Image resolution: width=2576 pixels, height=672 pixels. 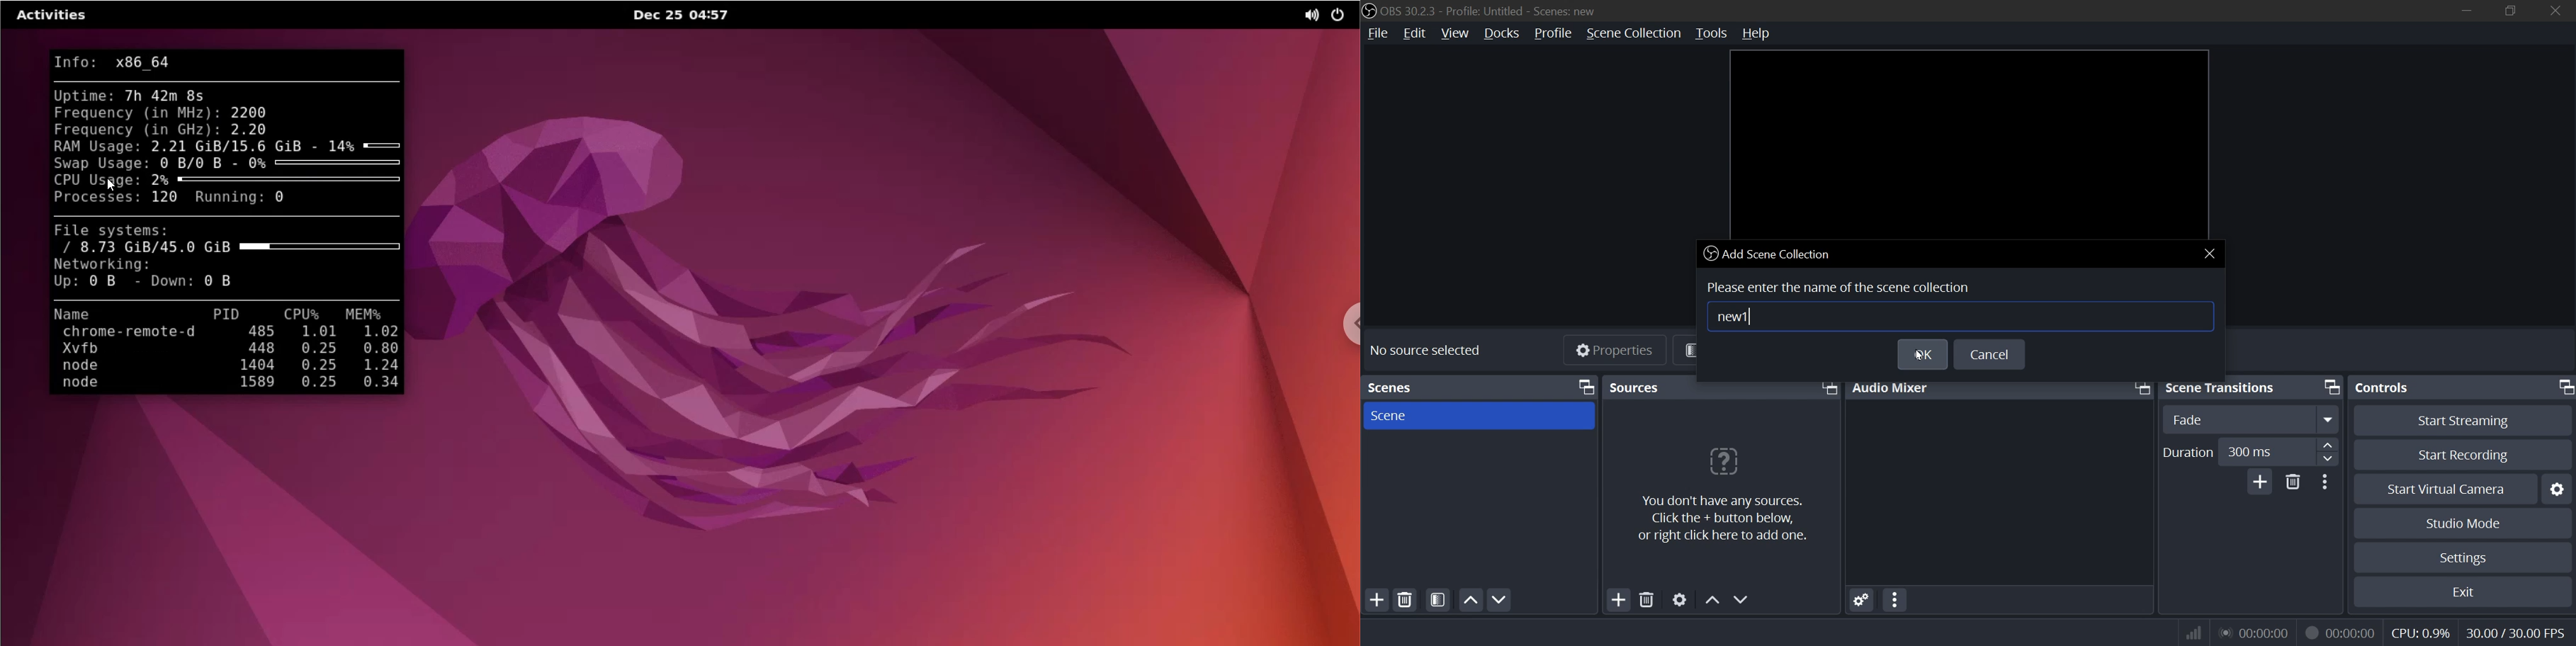 I want to click on close, so click(x=2211, y=253).